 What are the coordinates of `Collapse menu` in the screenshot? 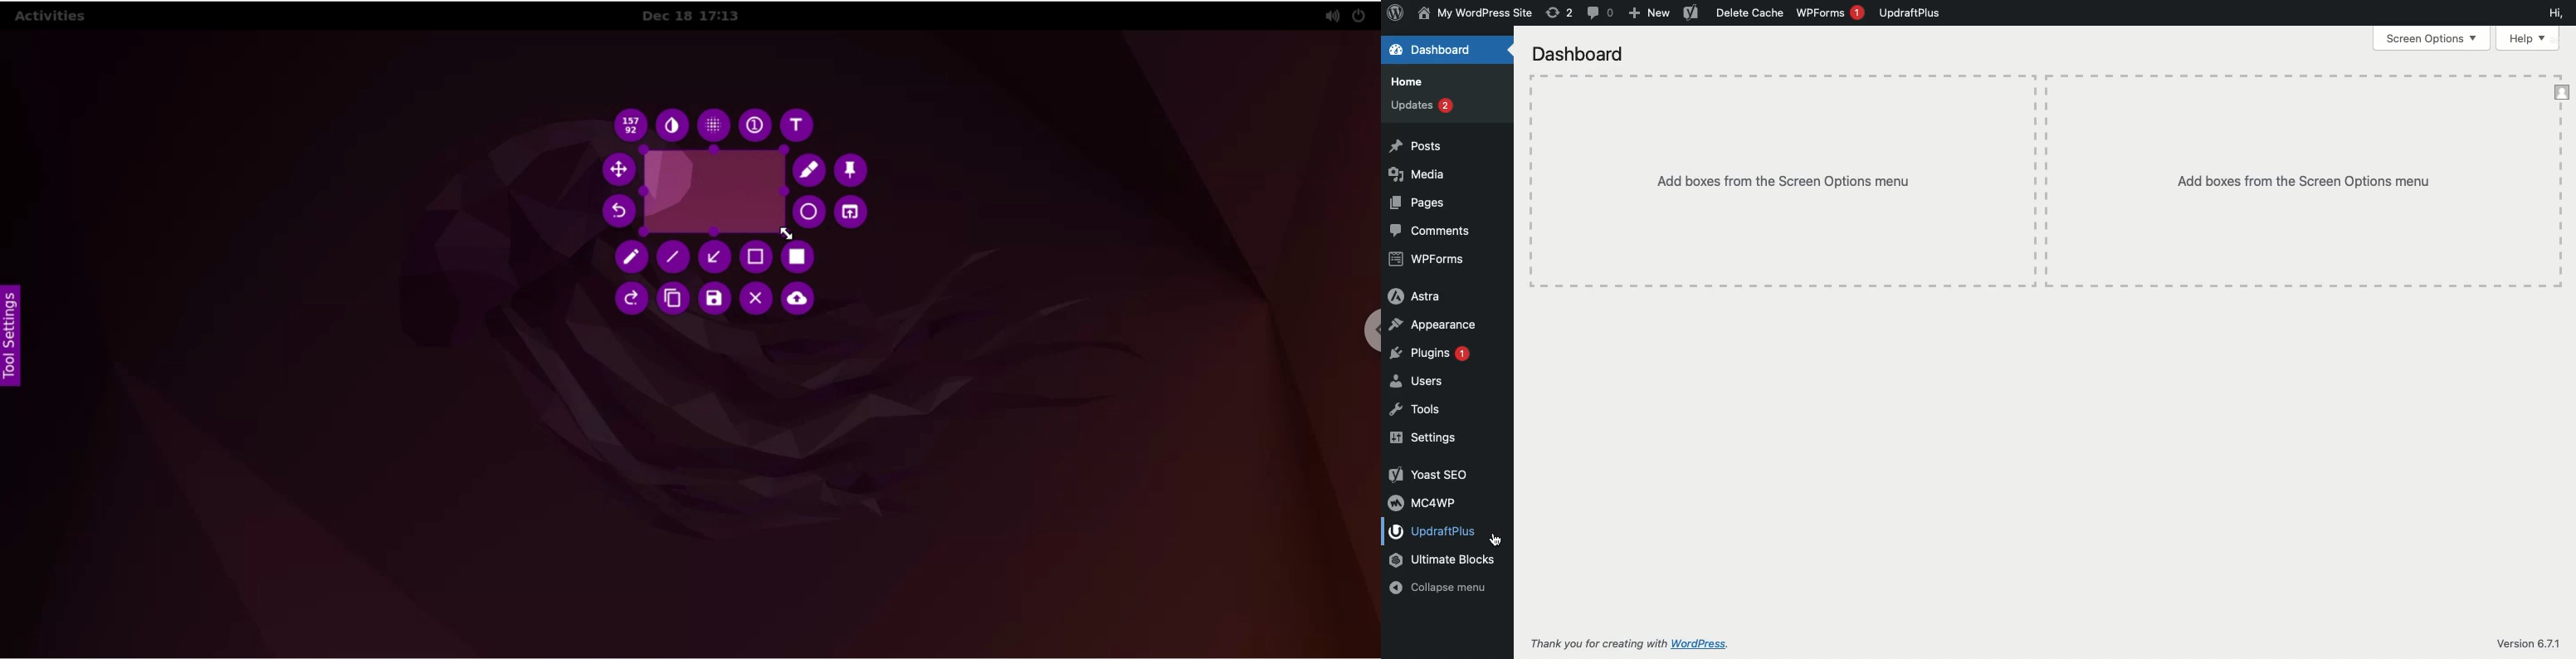 It's located at (1440, 588).